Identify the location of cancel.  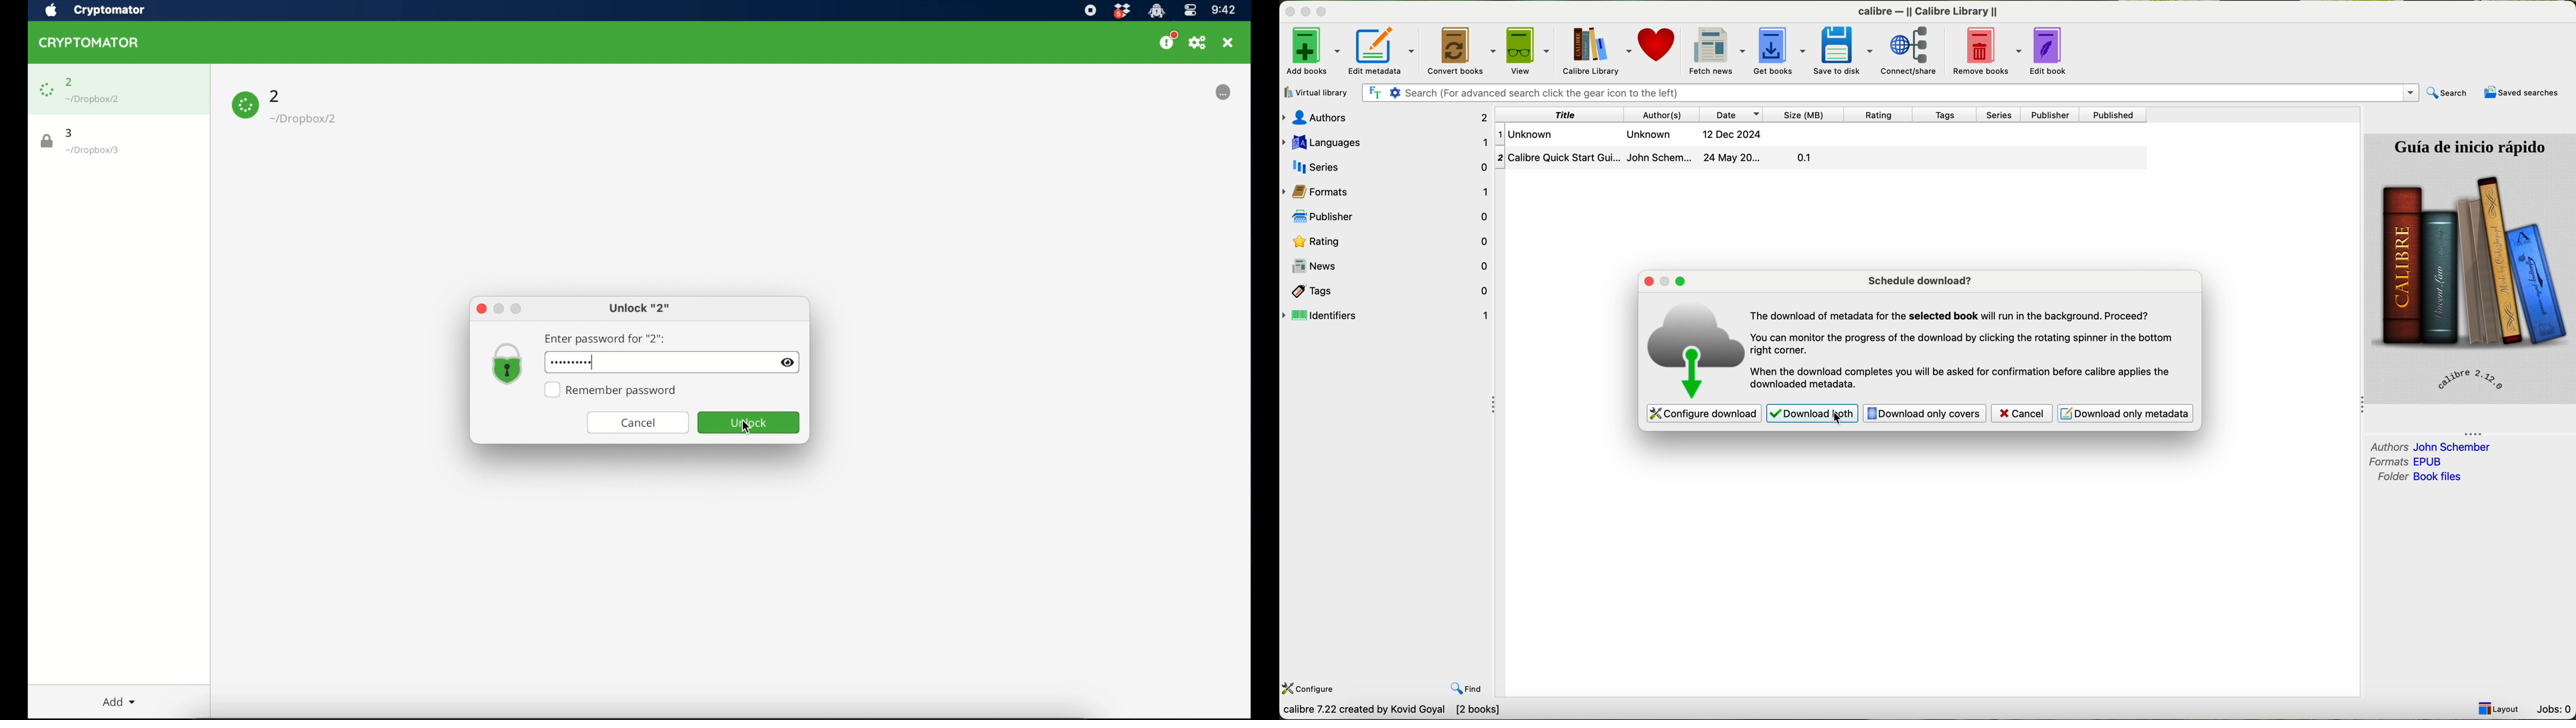
(638, 423).